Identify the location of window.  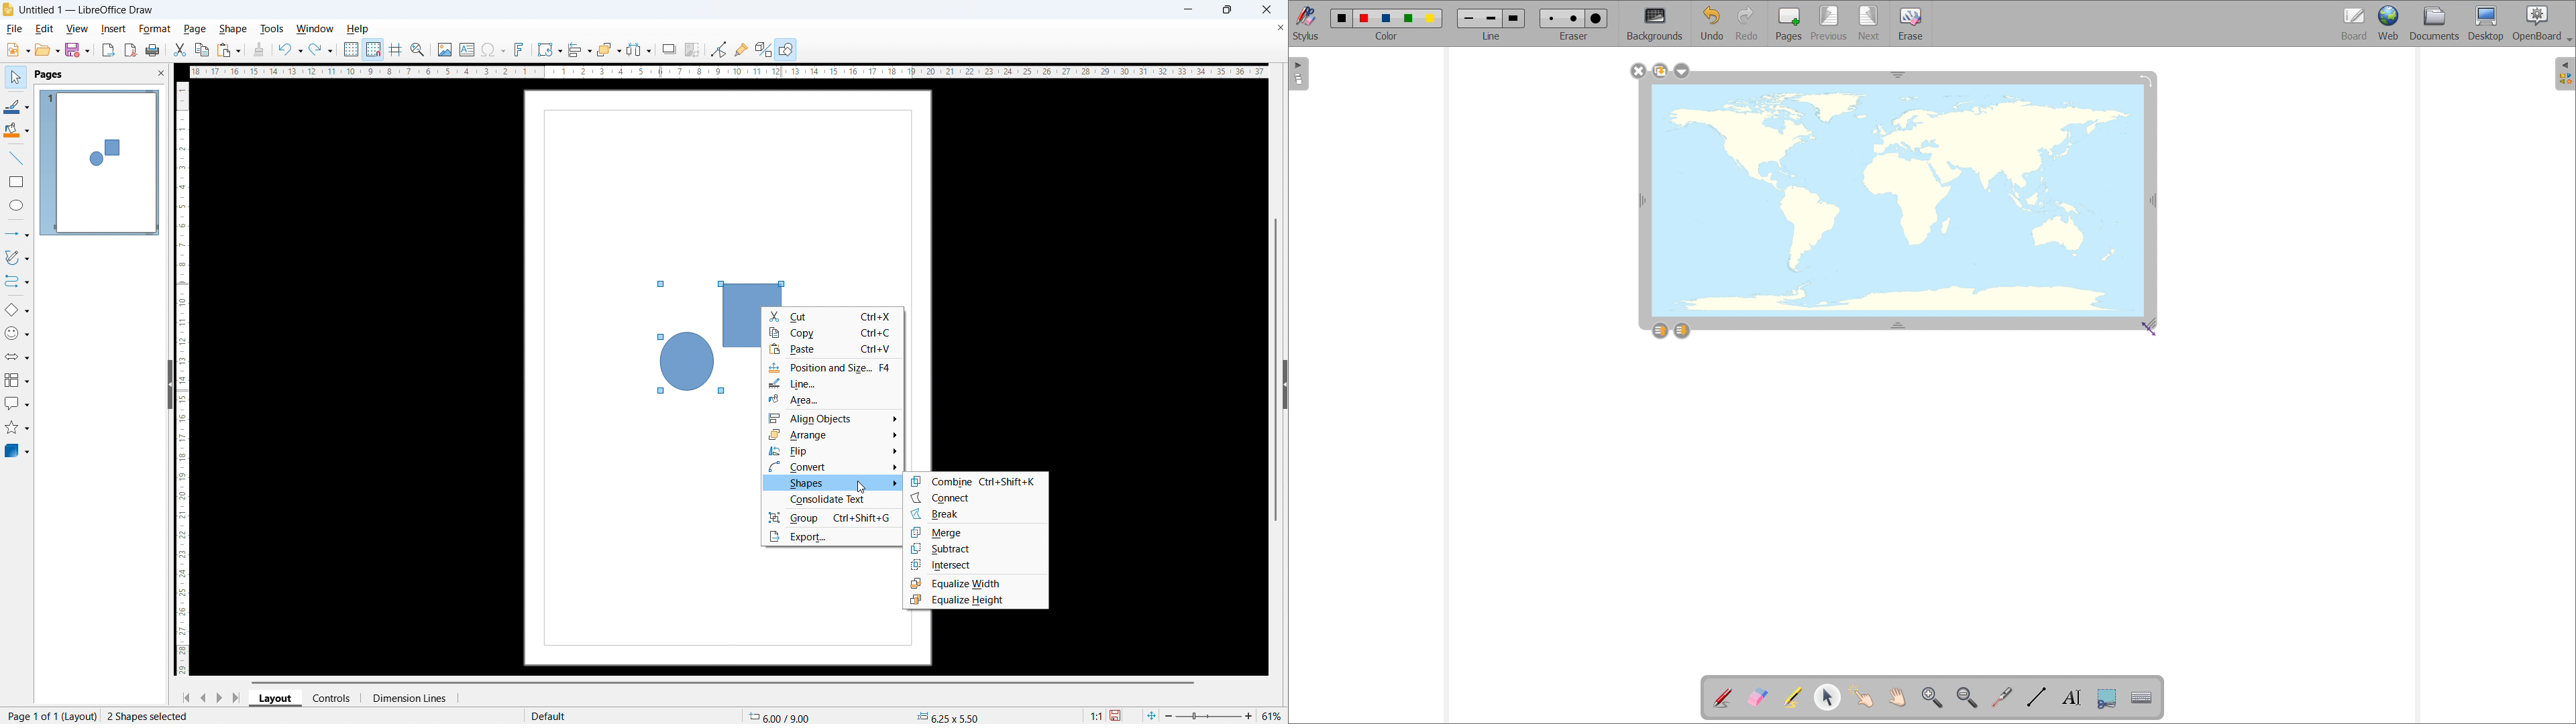
(315, 29).